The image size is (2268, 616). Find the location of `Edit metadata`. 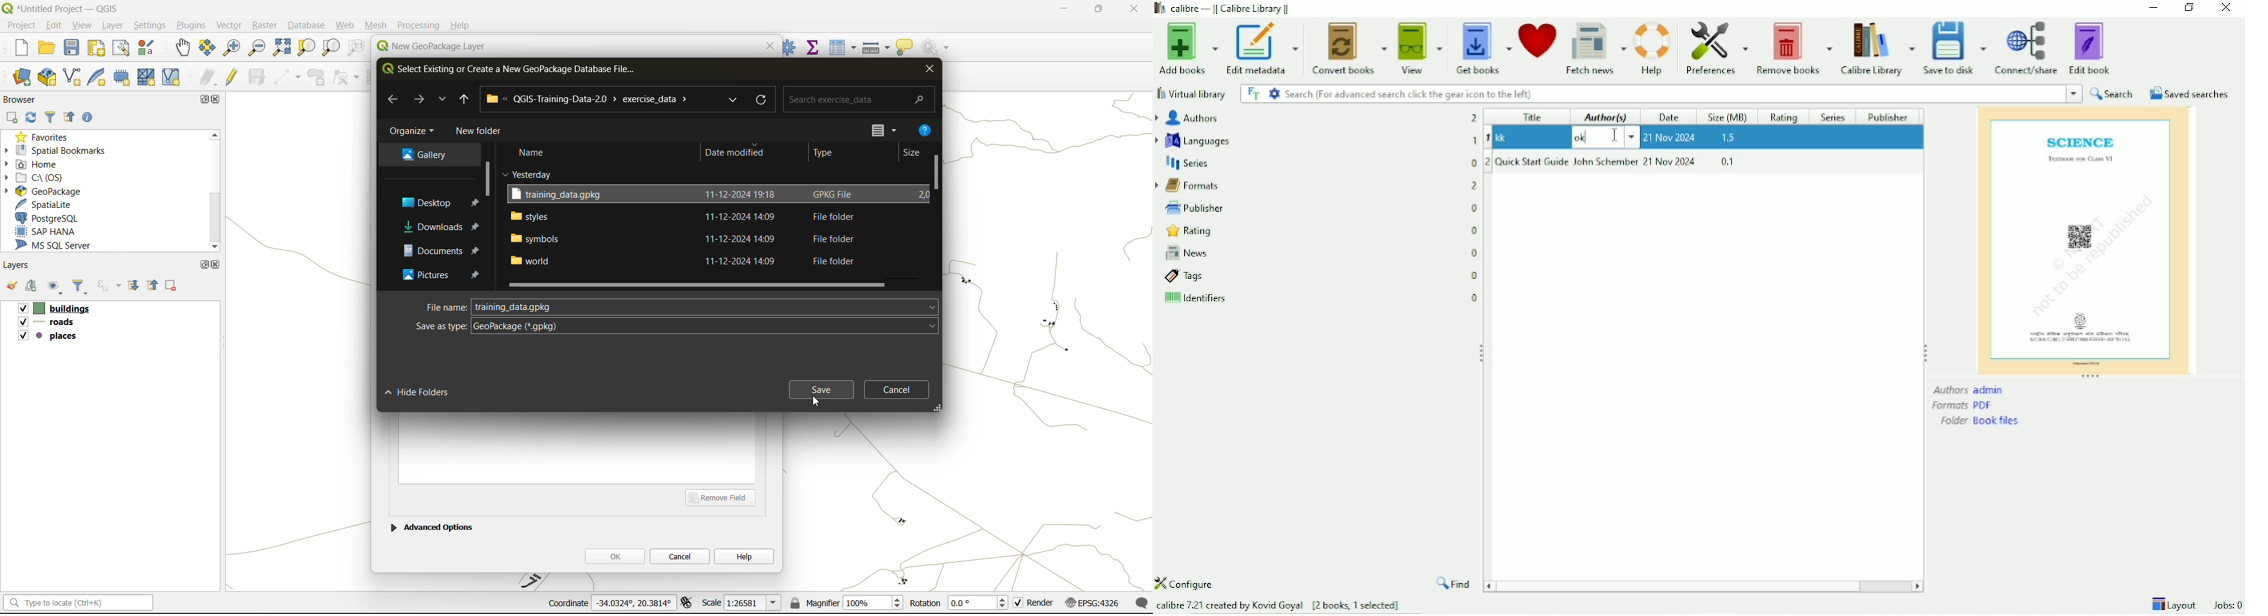

Edit metadata is located at coordinates (1263, 49).